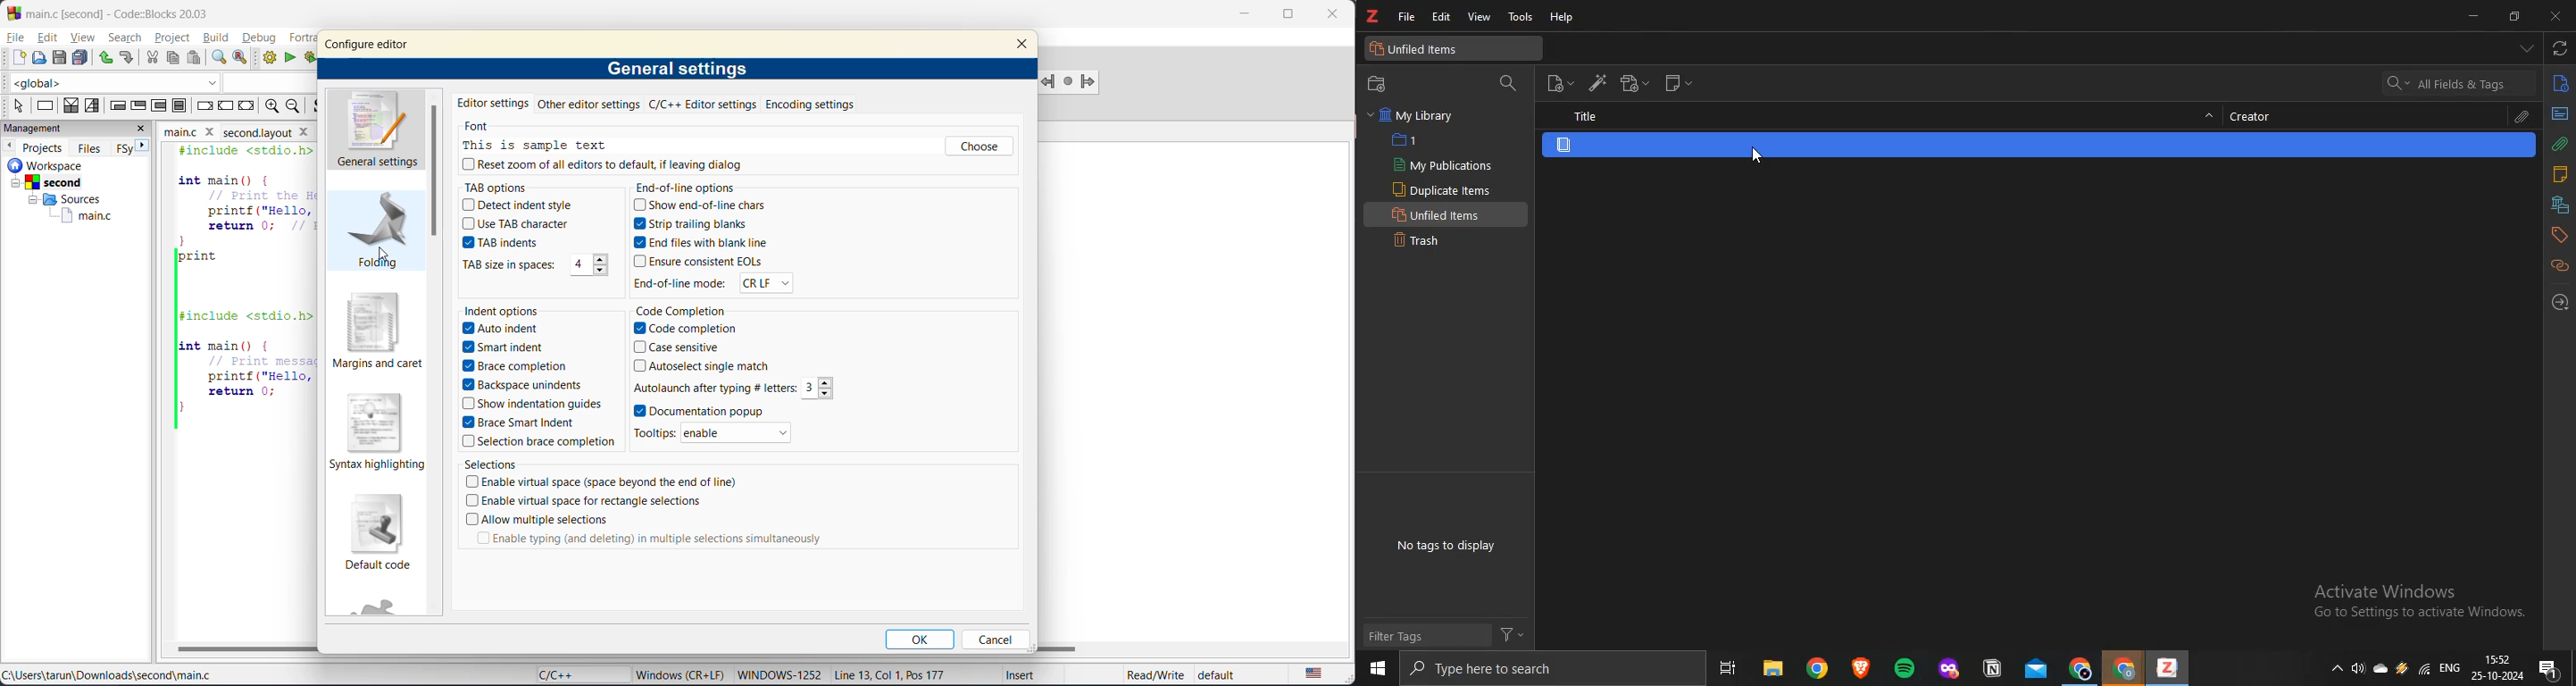 The image size is (2576, 700). I want to click on 4, so click(589, 263).